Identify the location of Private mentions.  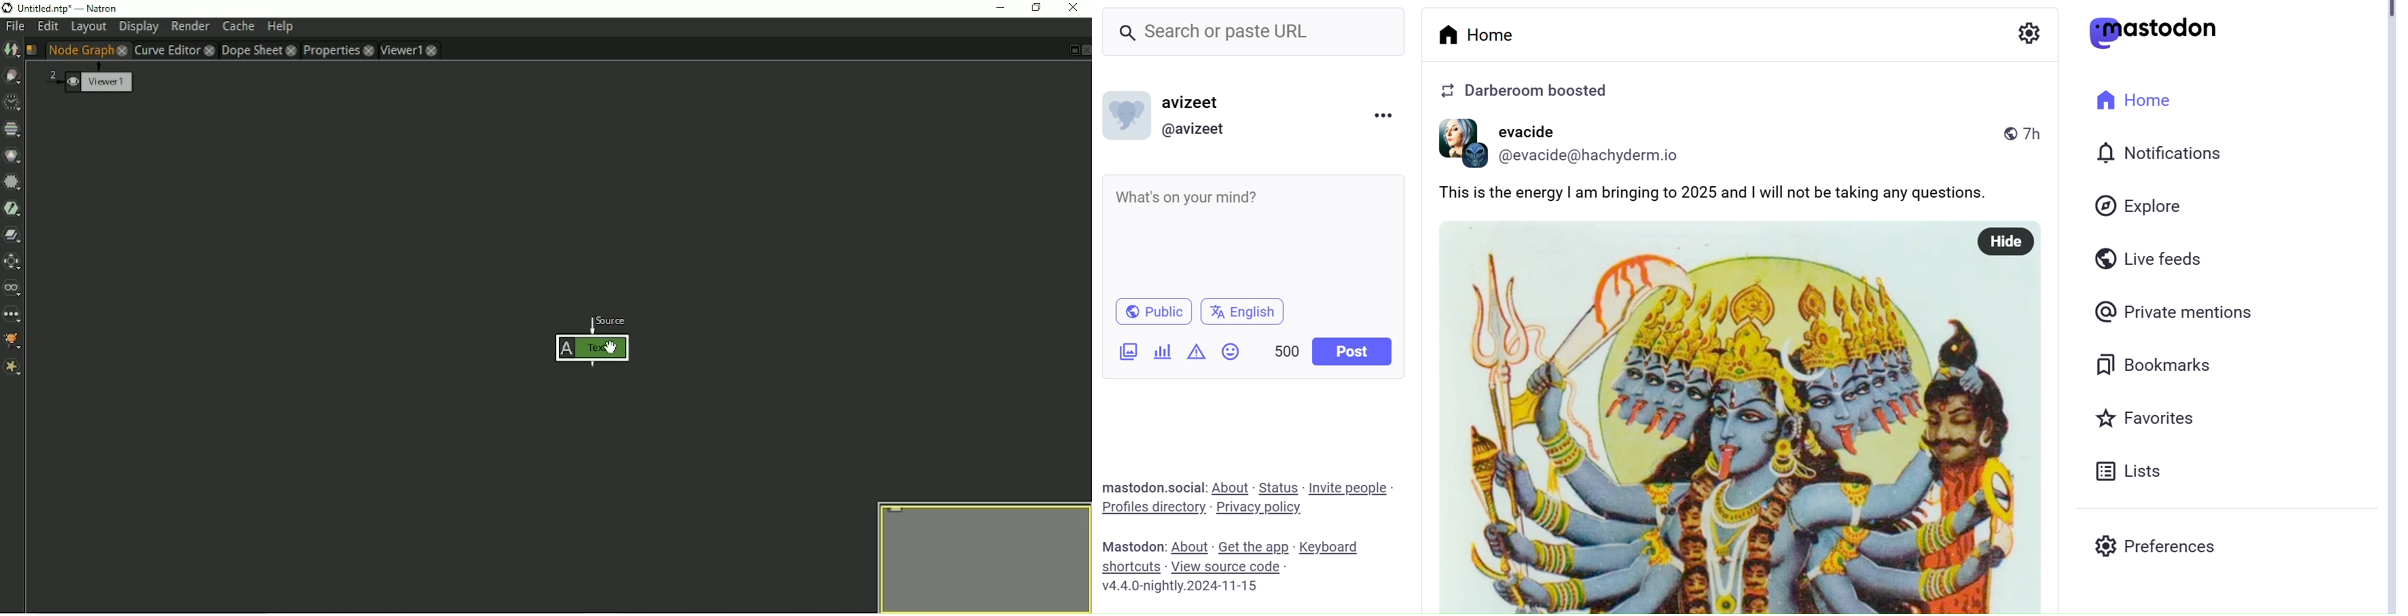
(2175, 311).